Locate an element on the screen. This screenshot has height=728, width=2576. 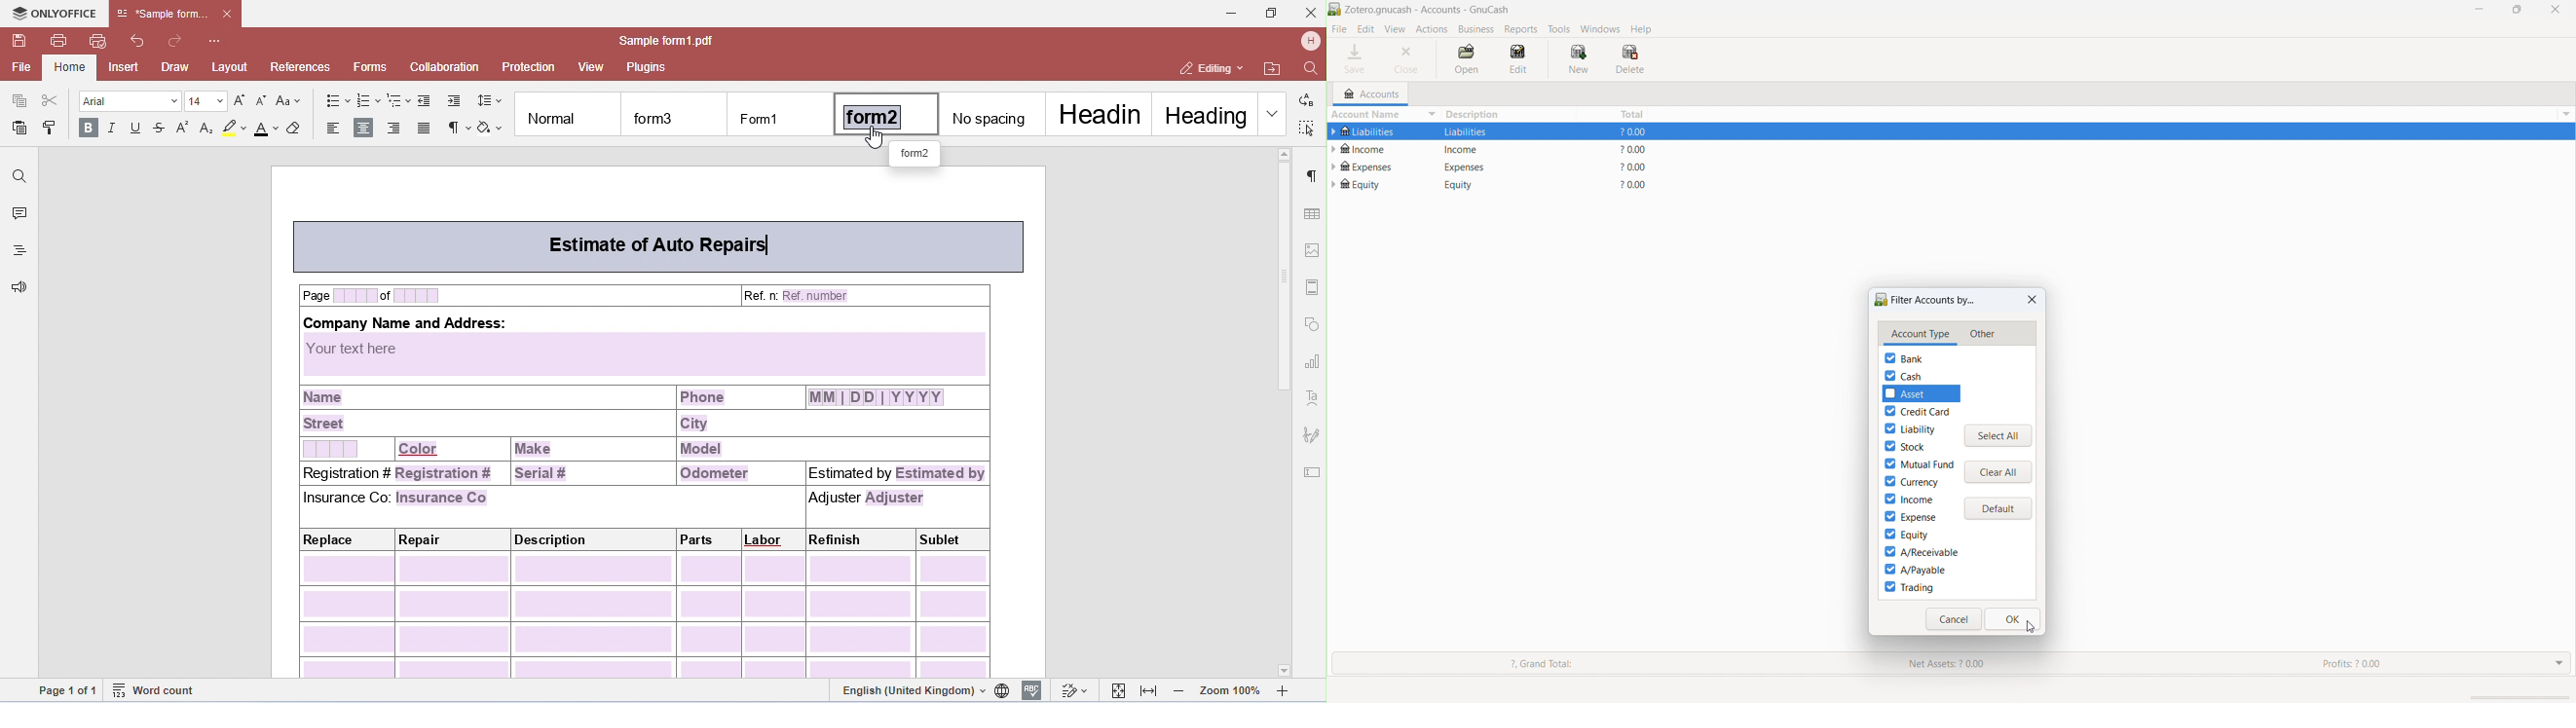
business is located at coordinates (1477, 29).